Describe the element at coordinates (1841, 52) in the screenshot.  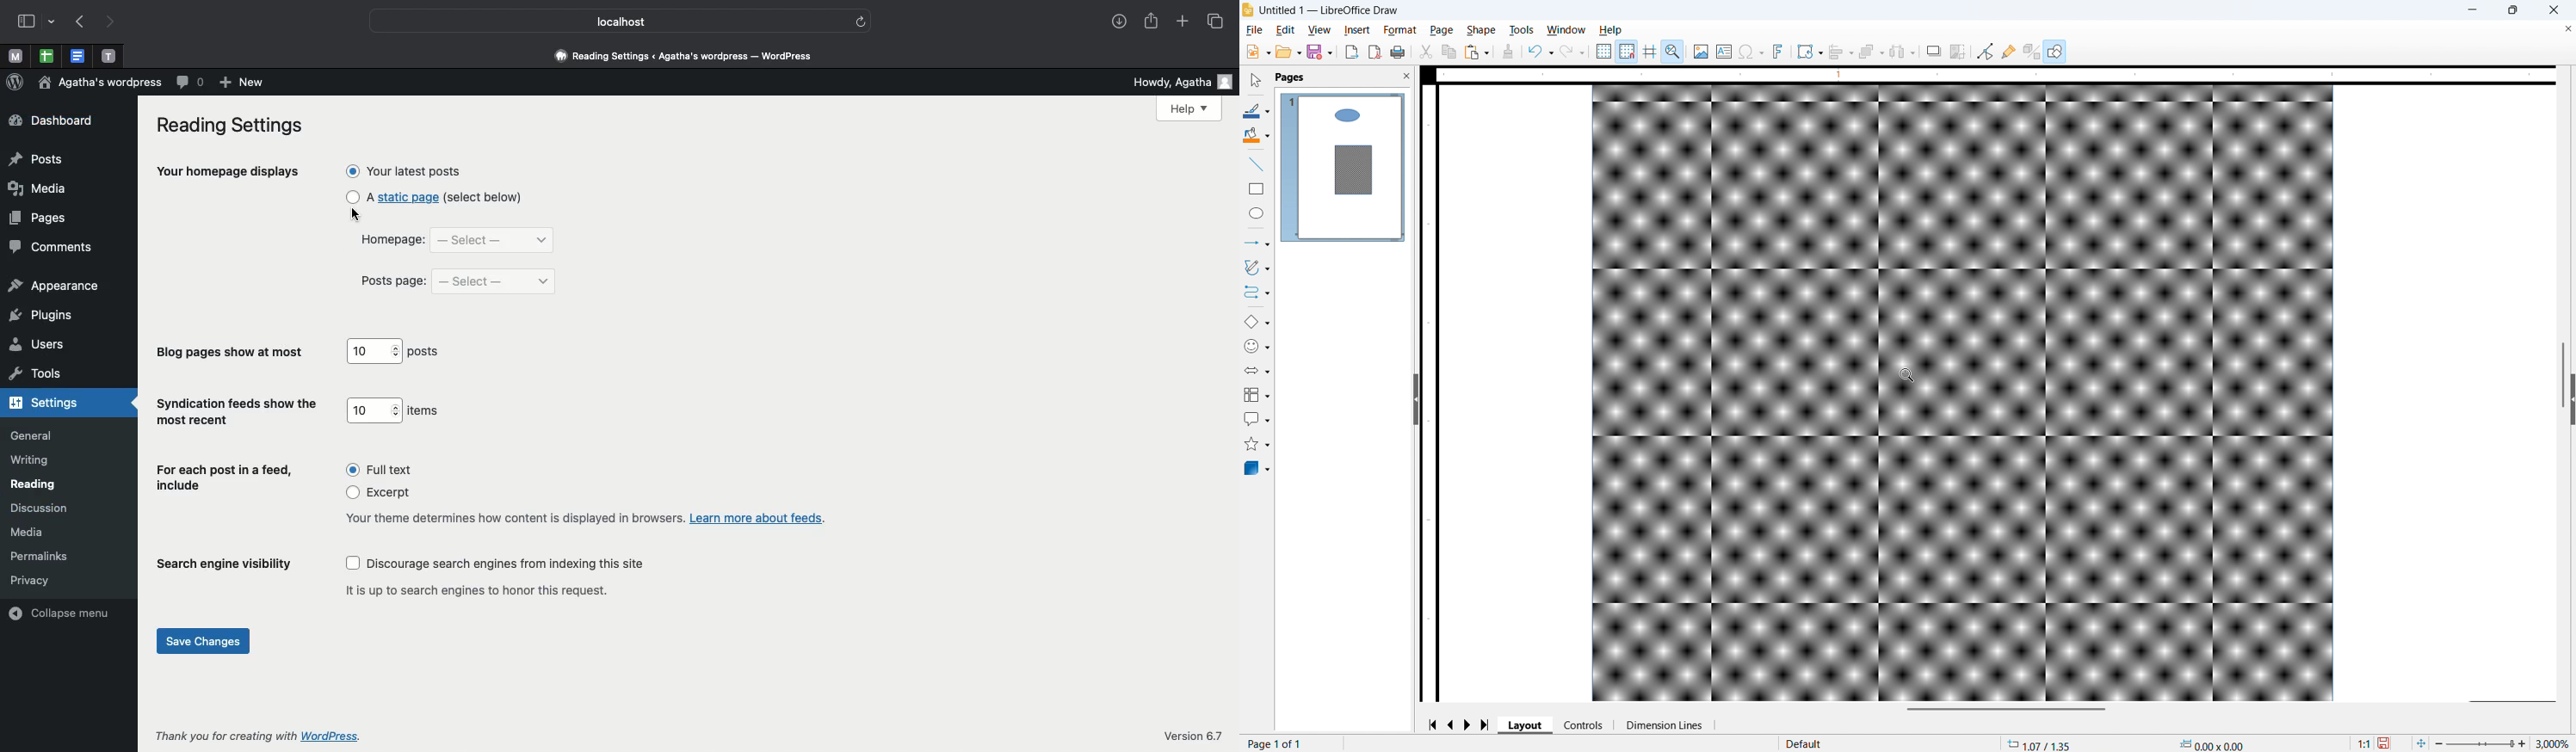
I see `Align ` at that location.